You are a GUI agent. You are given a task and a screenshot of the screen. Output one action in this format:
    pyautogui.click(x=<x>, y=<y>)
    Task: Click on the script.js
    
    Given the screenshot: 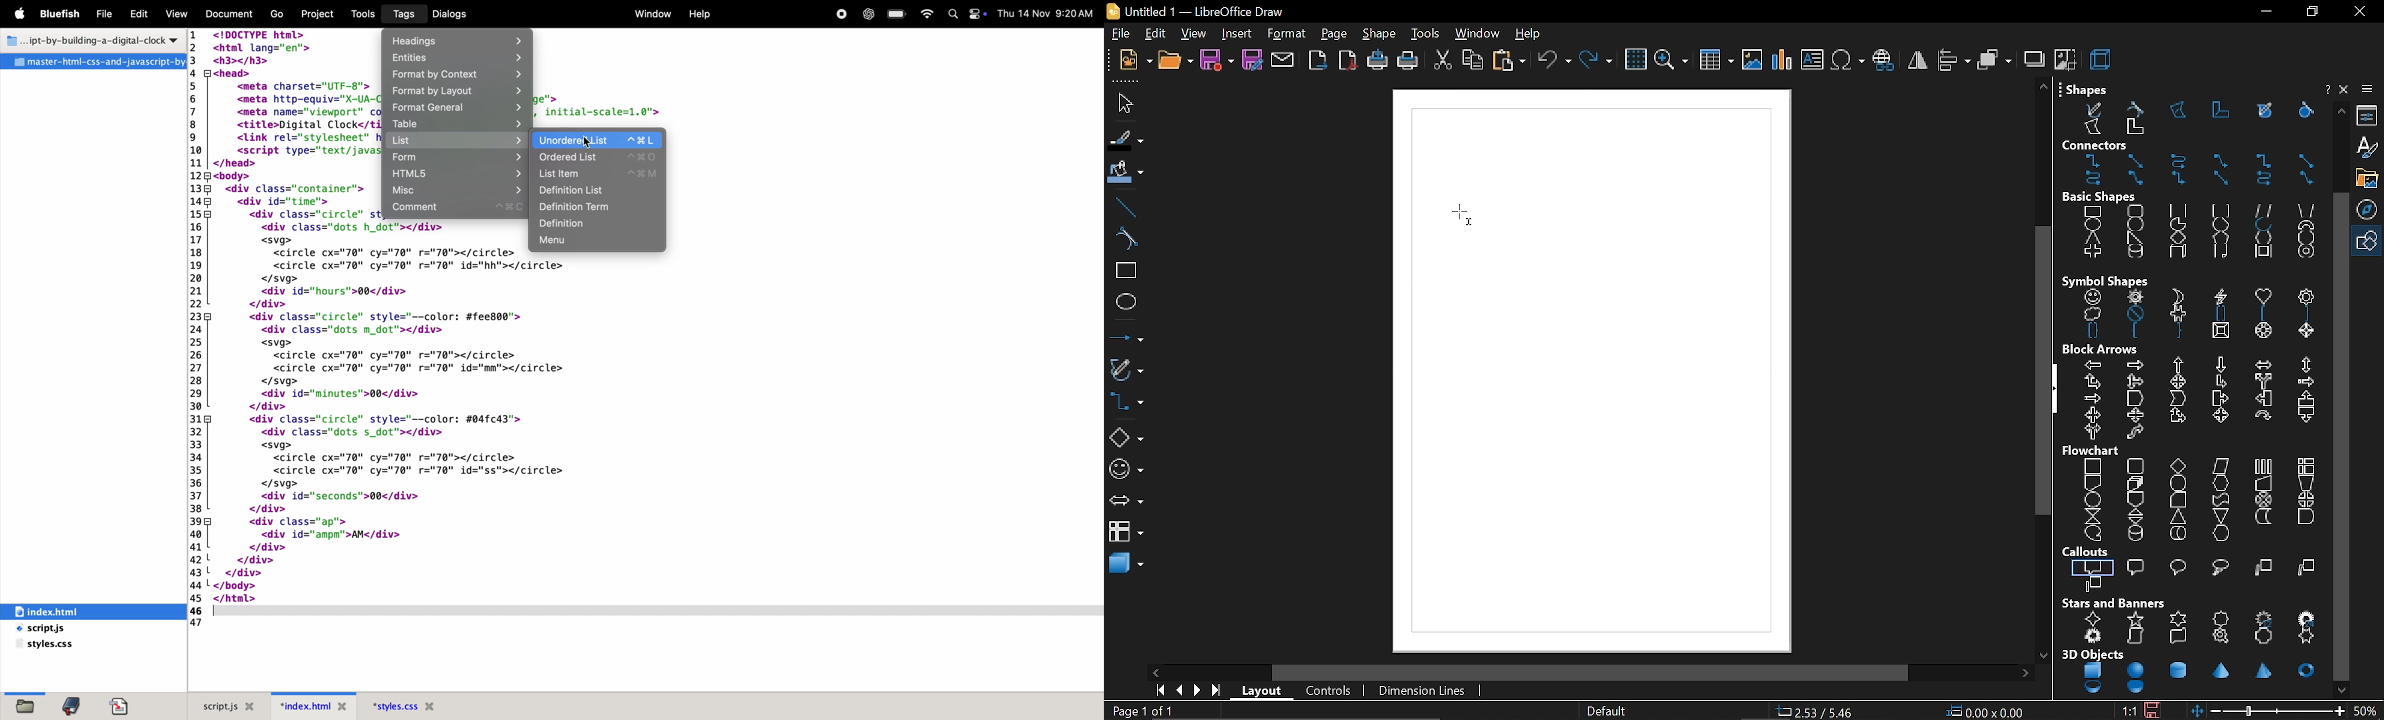 What is the action you would take?
    pyautogui.click(x=231, y=704)
    